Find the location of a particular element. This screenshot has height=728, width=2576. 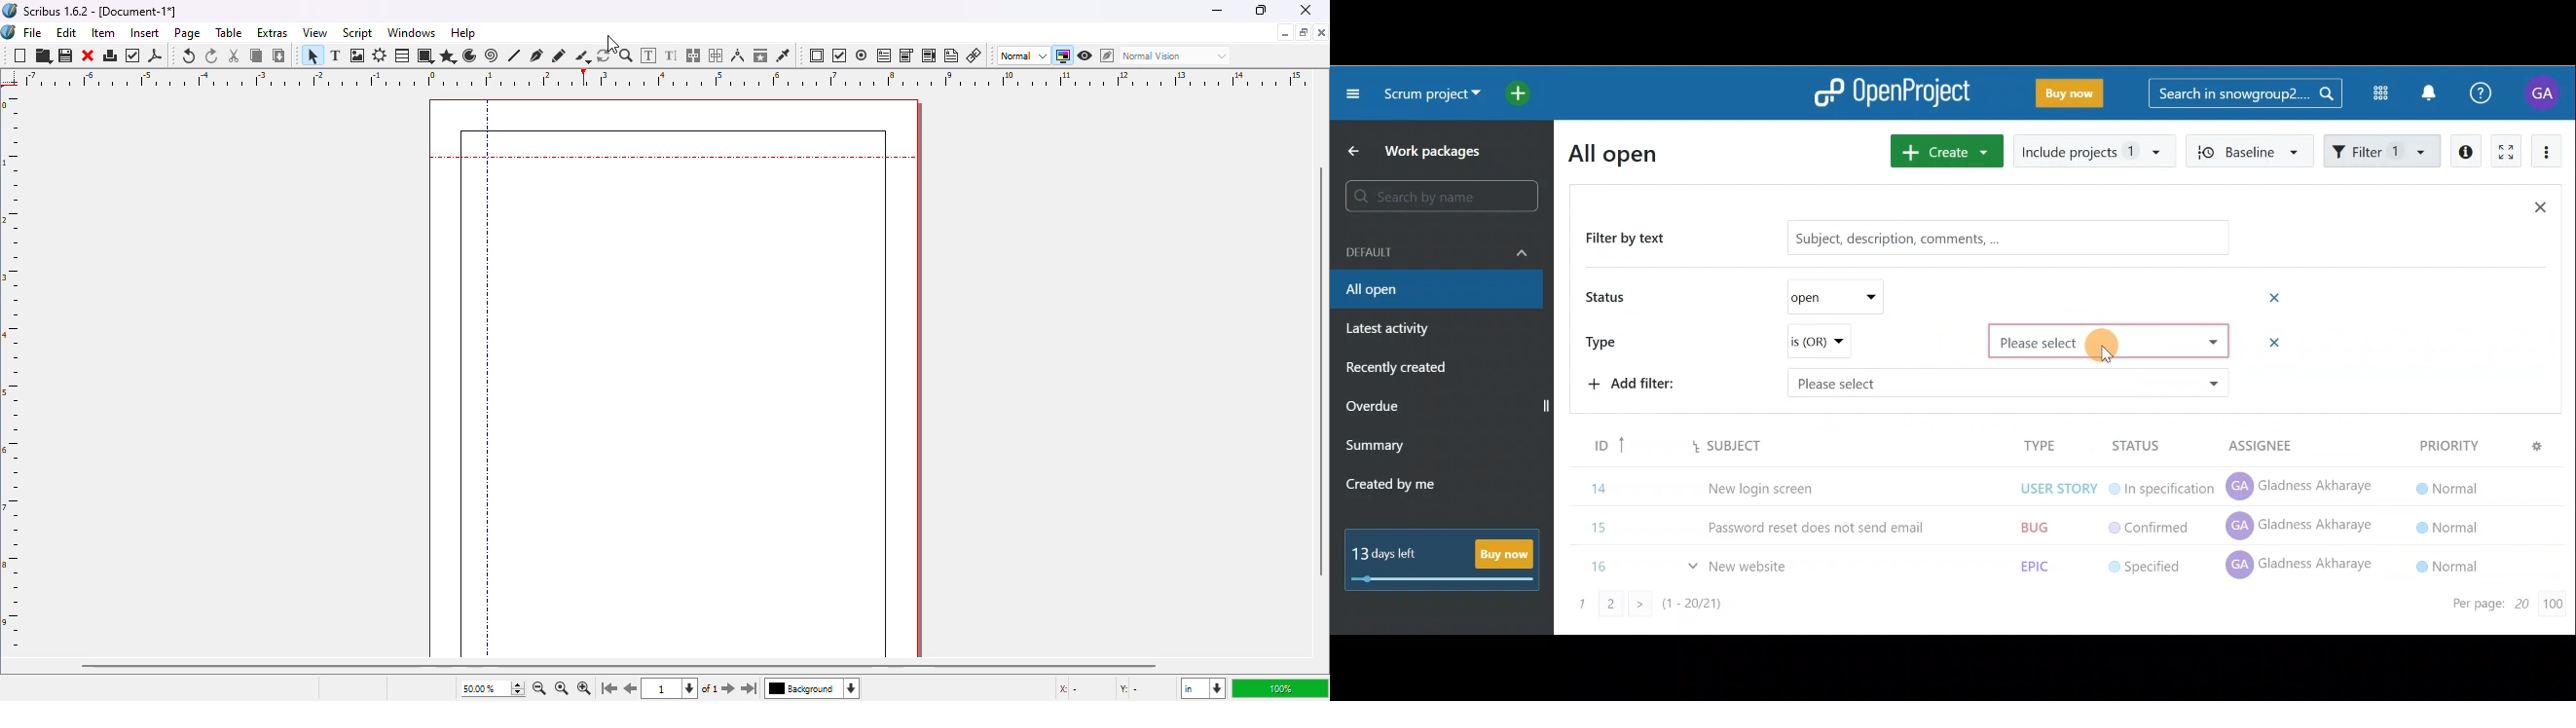

All open is located at coordinates (1625, 152).